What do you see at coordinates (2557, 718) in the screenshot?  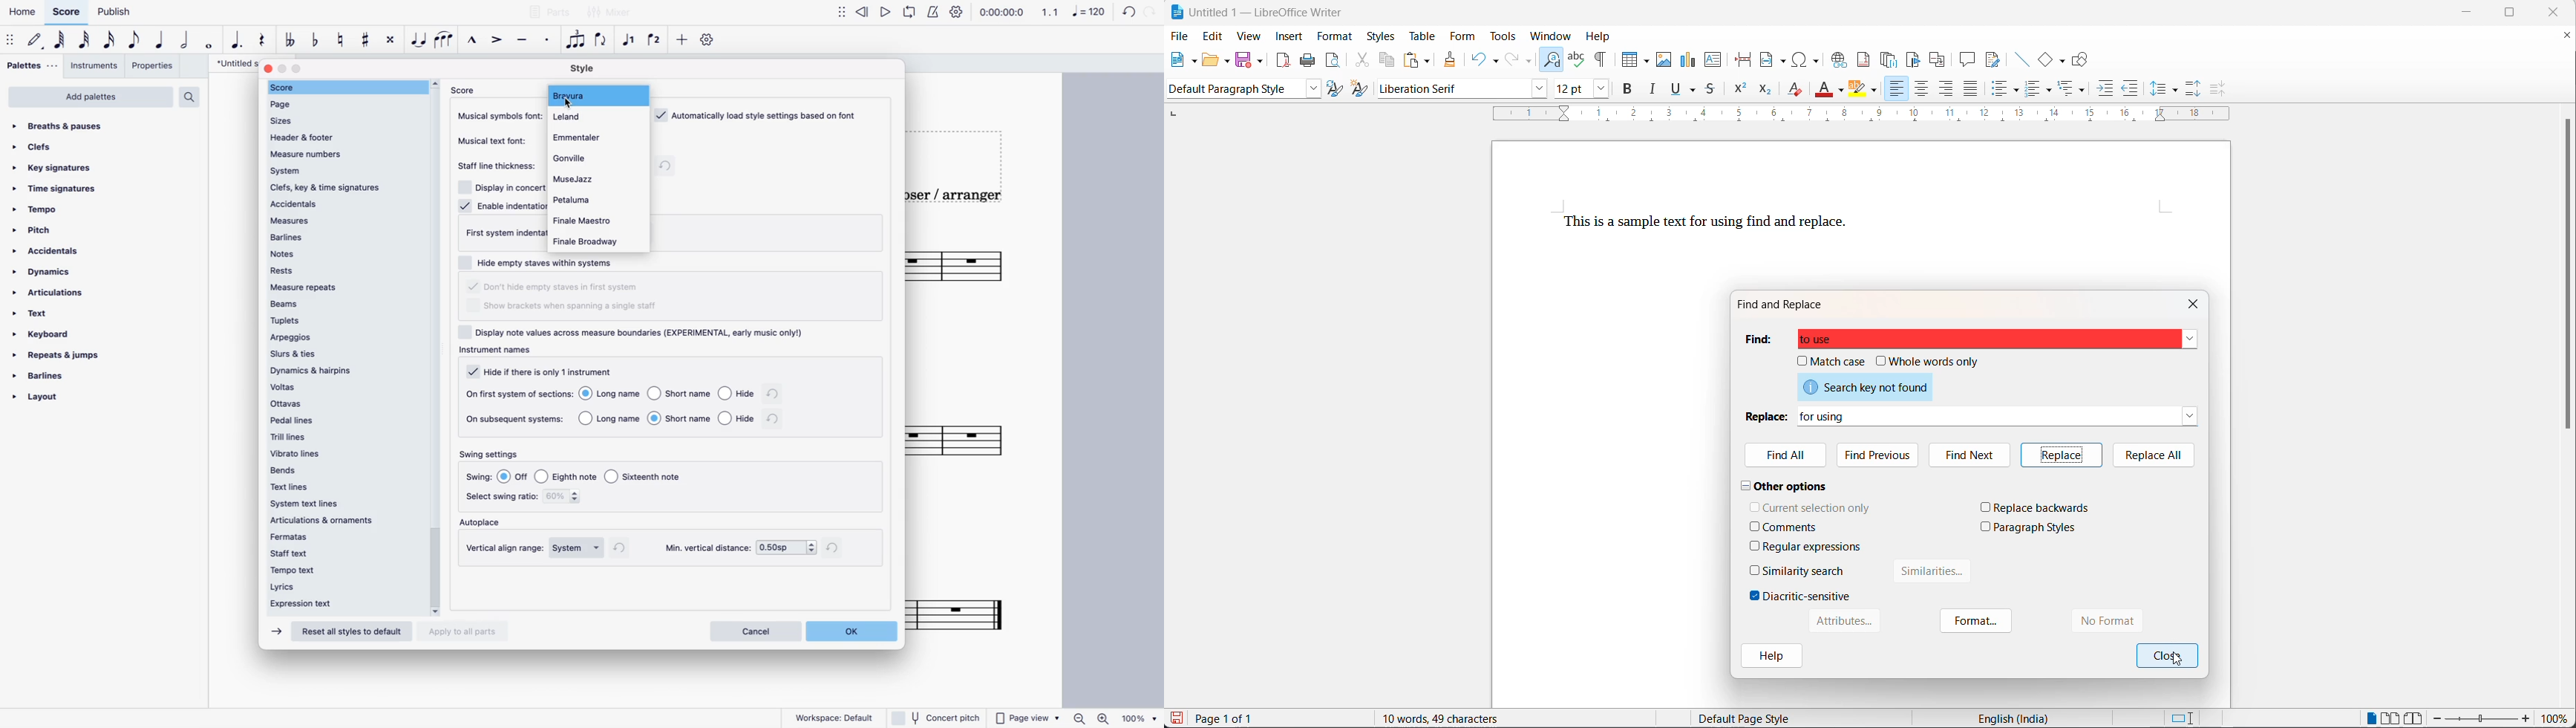 I see `zoom percentage` at bounding box center [2557, 718].